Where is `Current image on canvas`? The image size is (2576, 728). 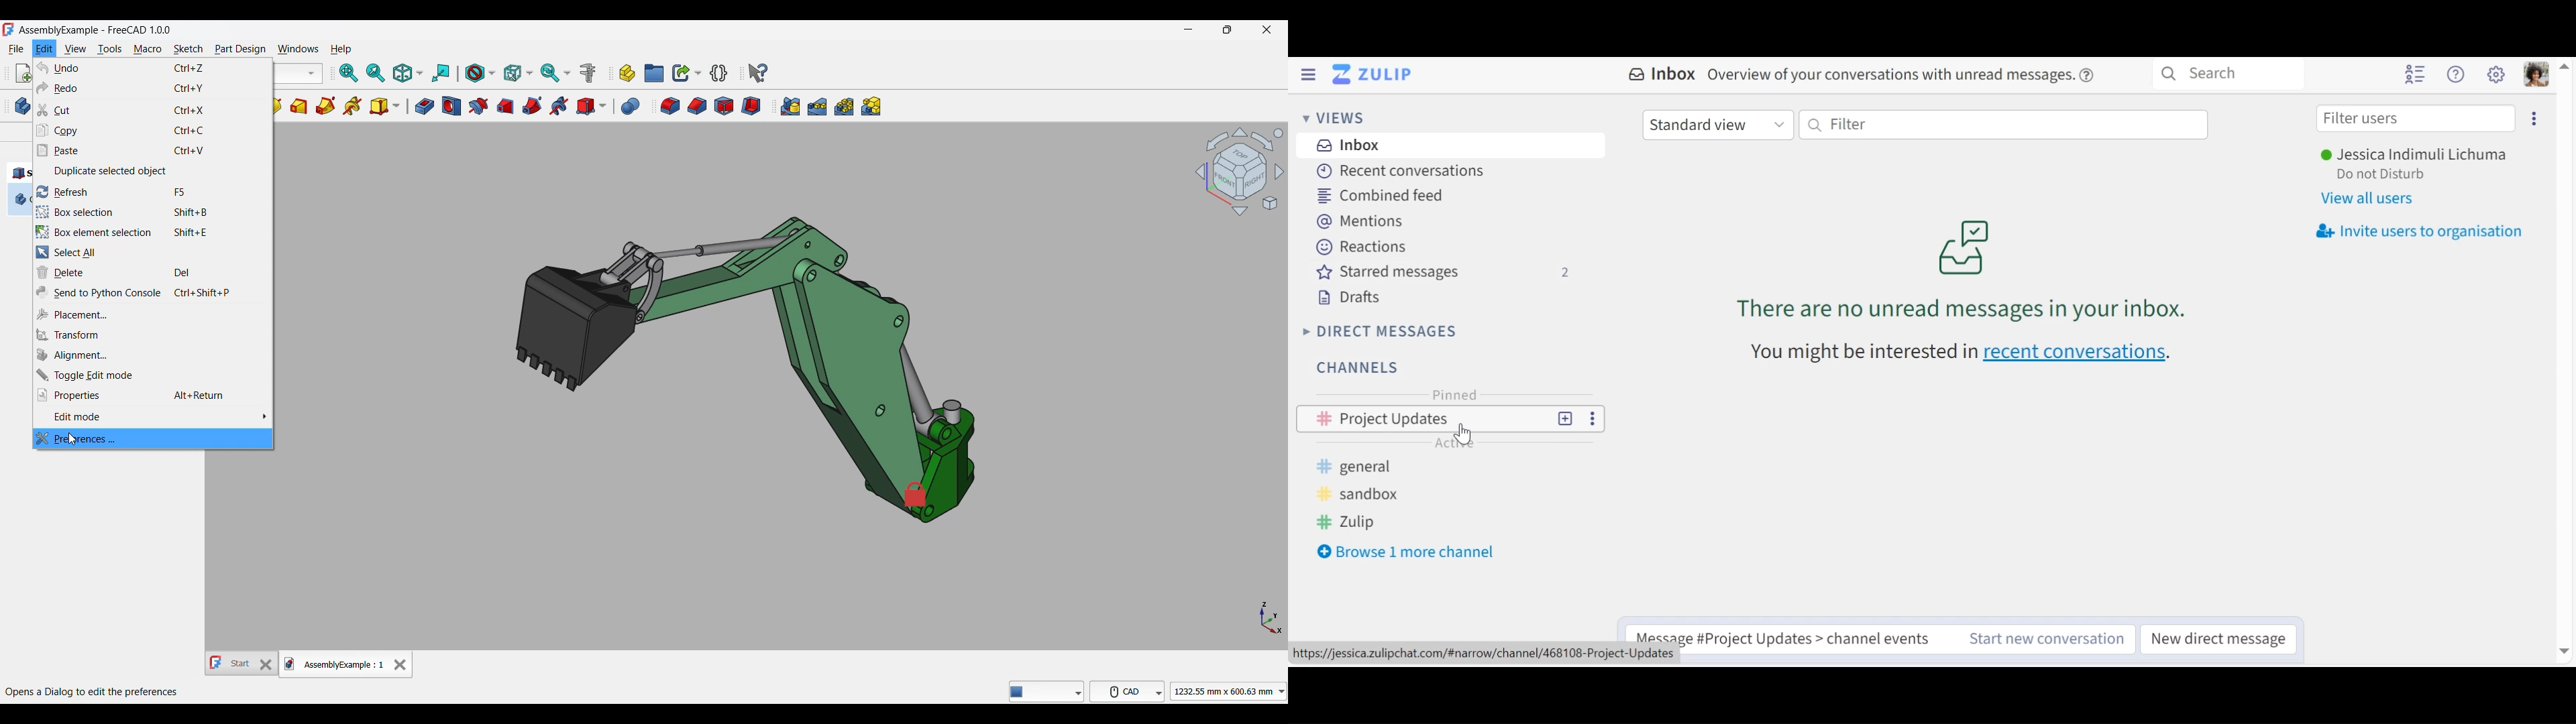
Current image on canvas is located at coordinates (743, 359).